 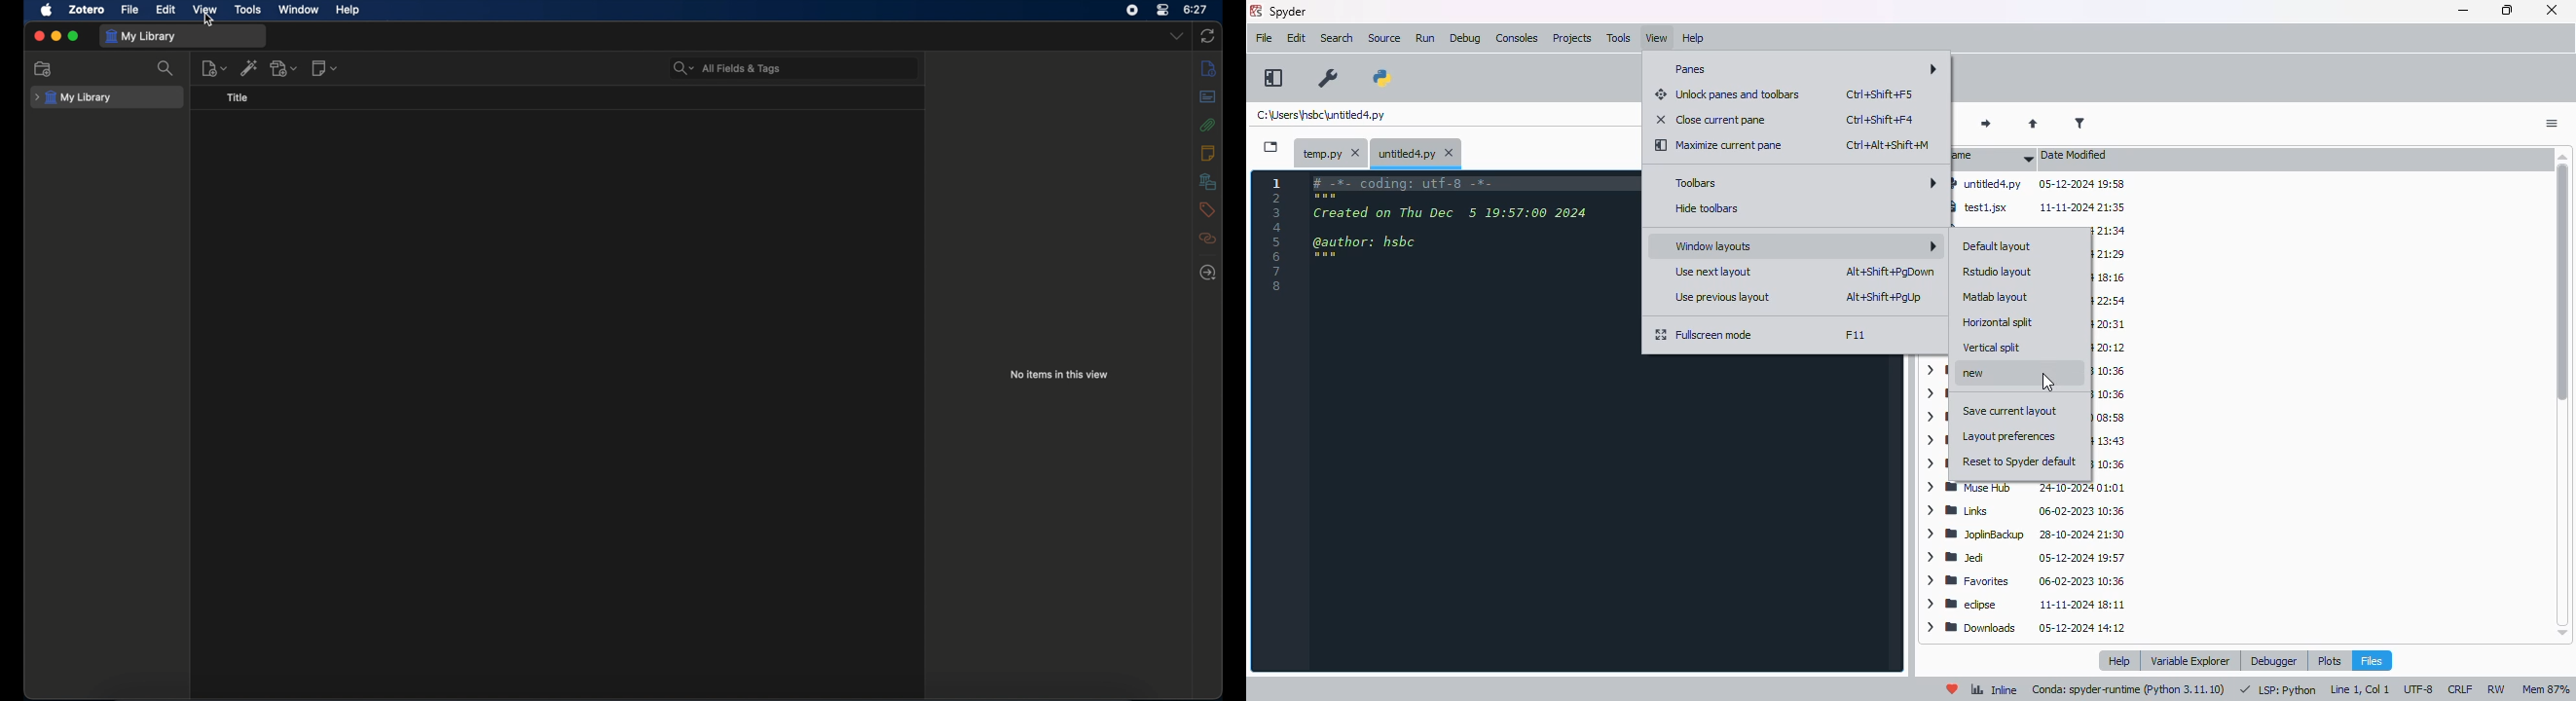 What do you see at coordinates (1382, 80) in the screenshot?
I see `PYTHONPATH MANAGER` at bounding box center [1382, 80].